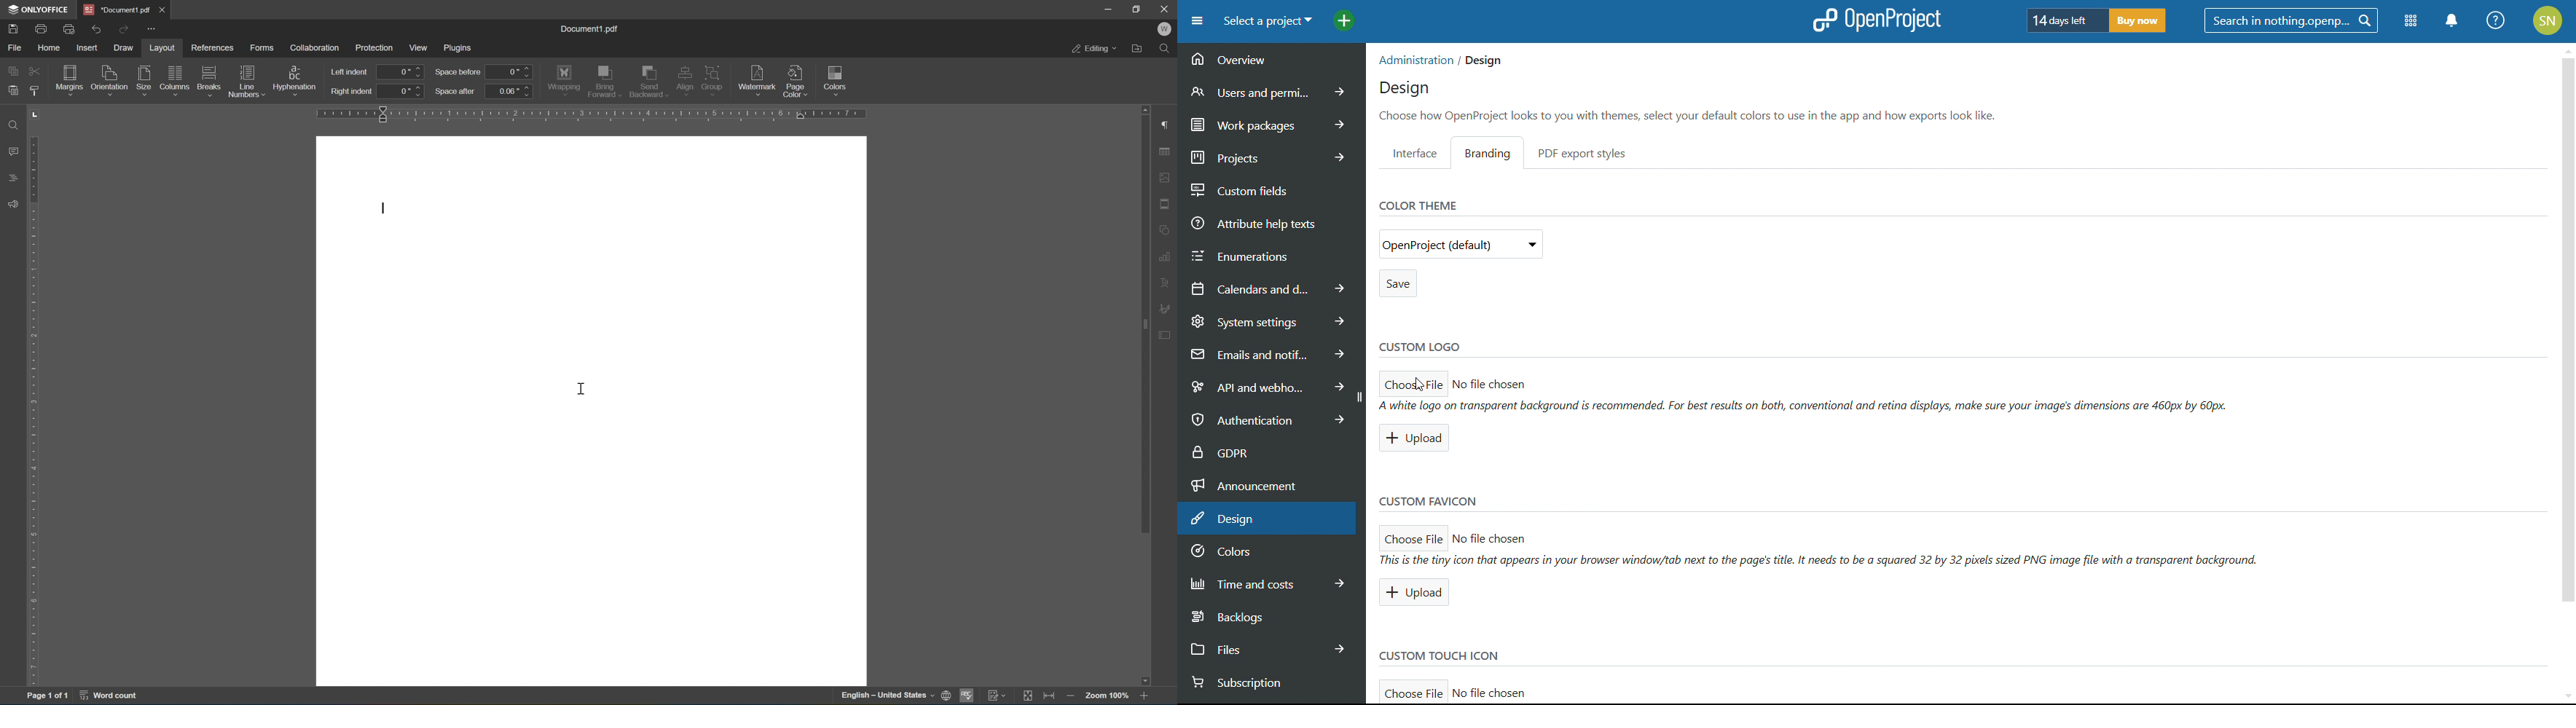 This screenshot has height=728, width=2576. Describe the element at coordinates (1429, 500) in the screenshot. I see `custom favicon` at that location.